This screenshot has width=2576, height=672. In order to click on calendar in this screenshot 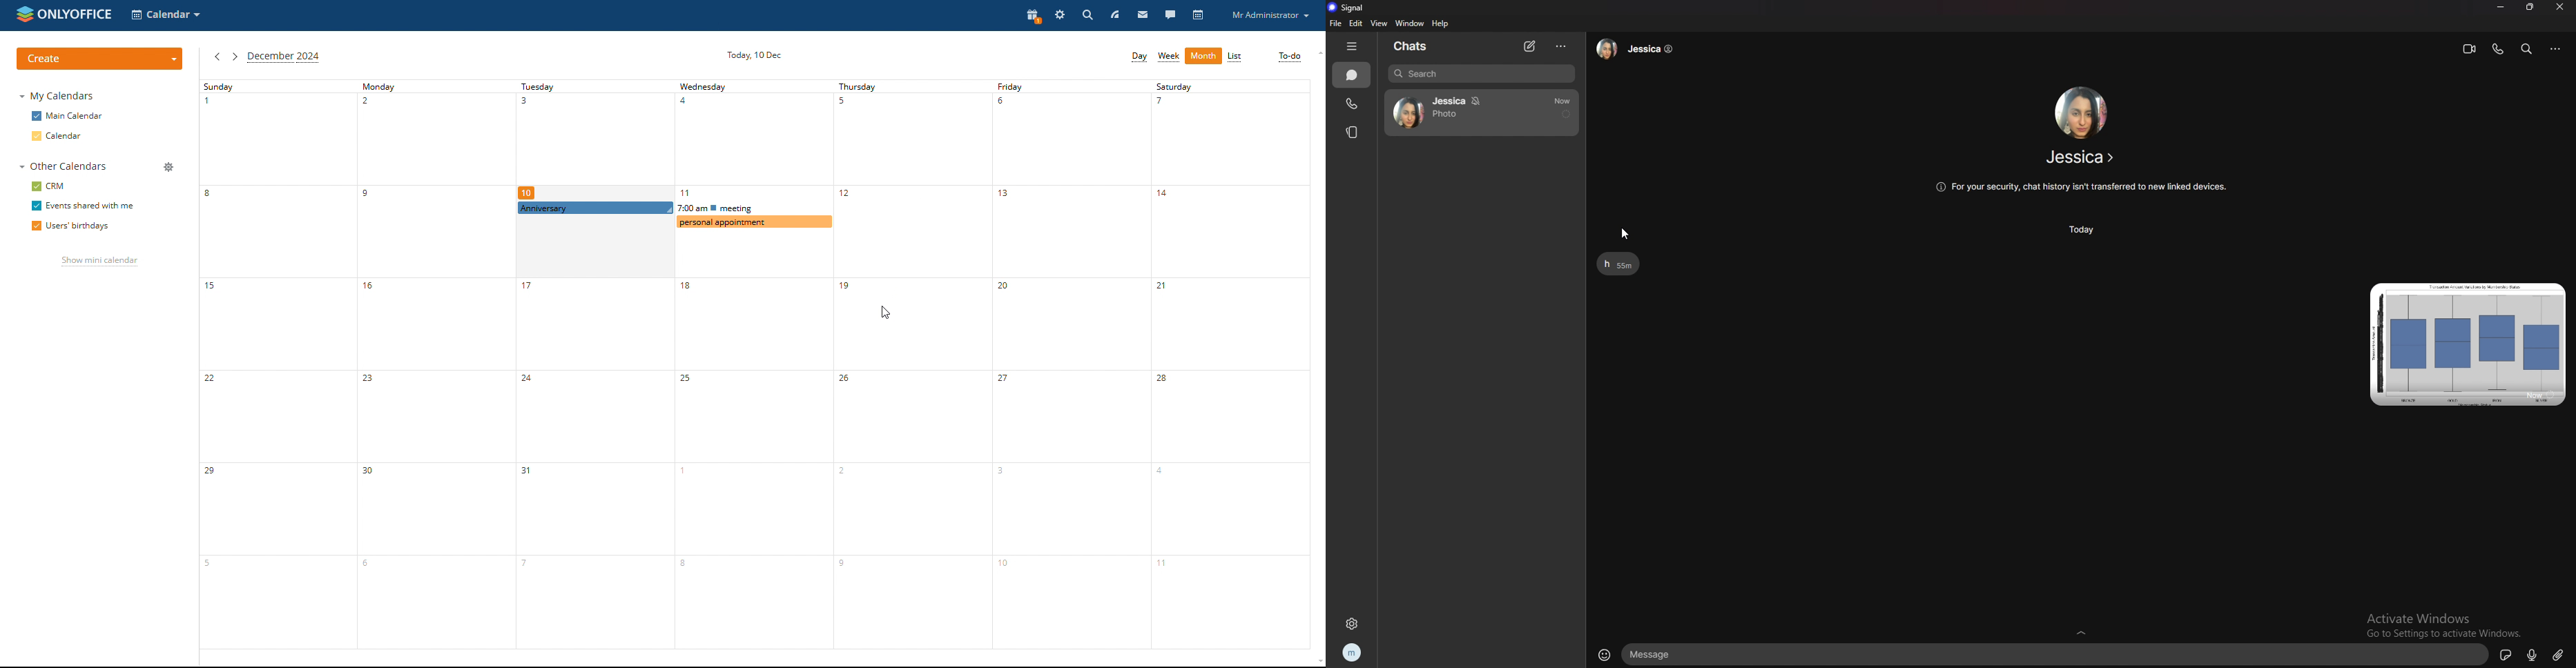, I will do `click(68, 135)`.